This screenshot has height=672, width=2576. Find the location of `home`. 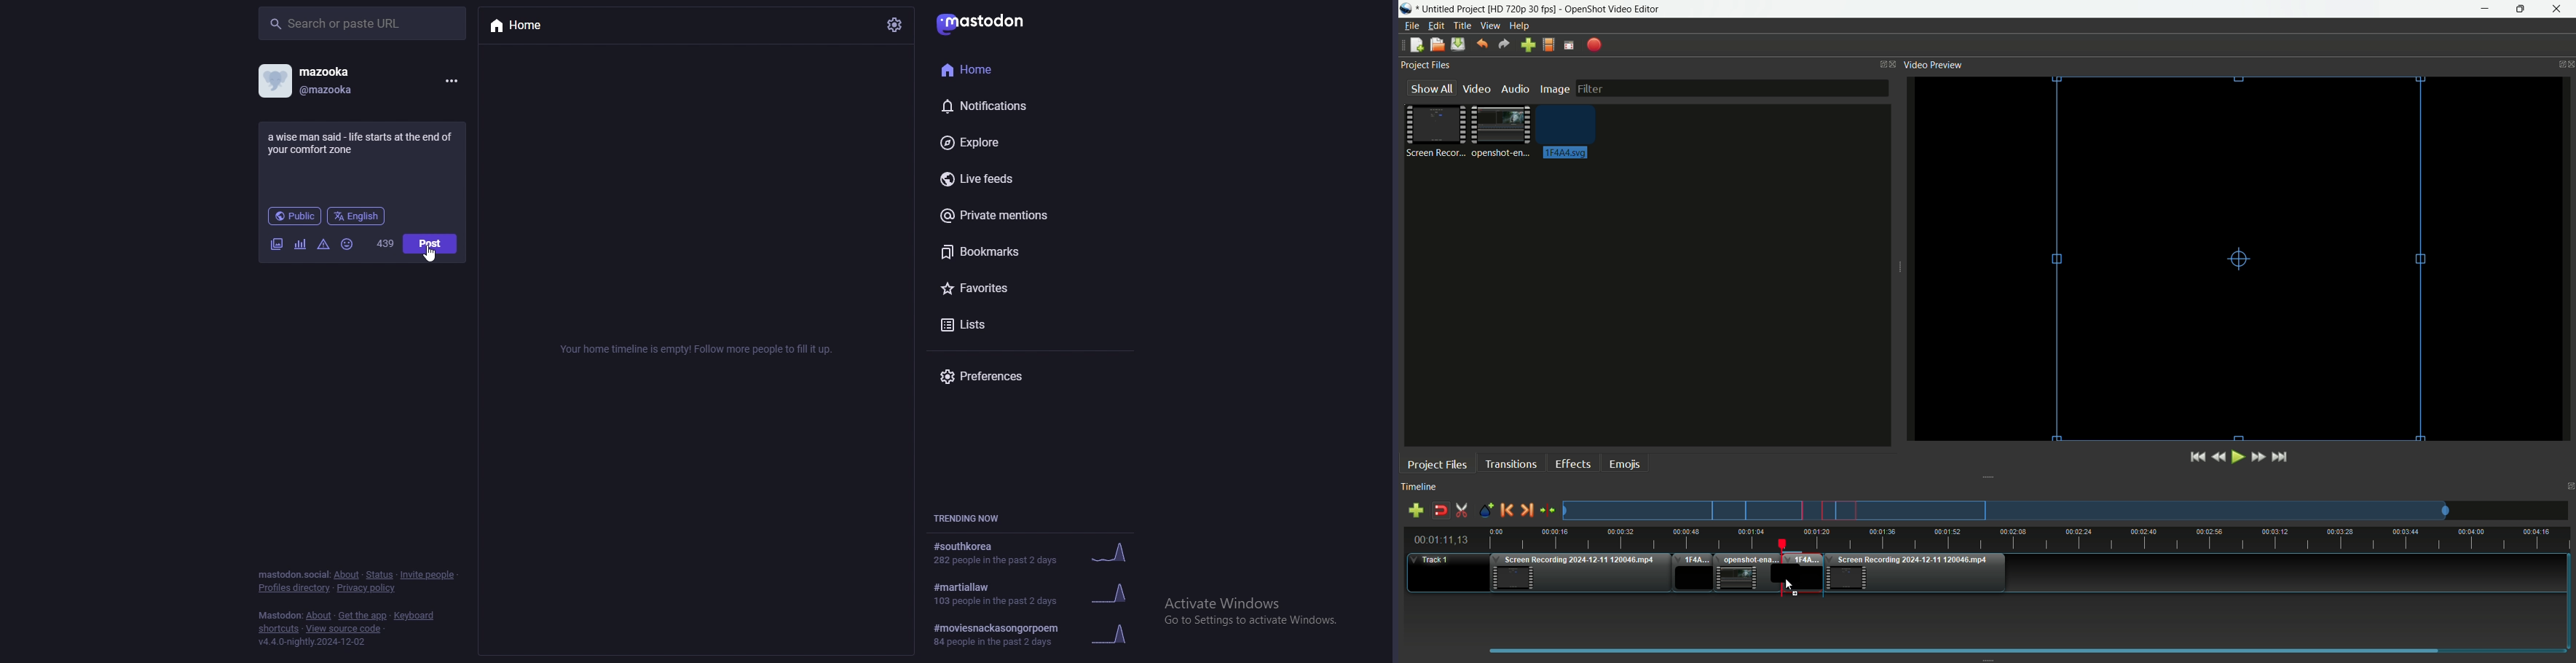

home is located at coordinates (557, 26).